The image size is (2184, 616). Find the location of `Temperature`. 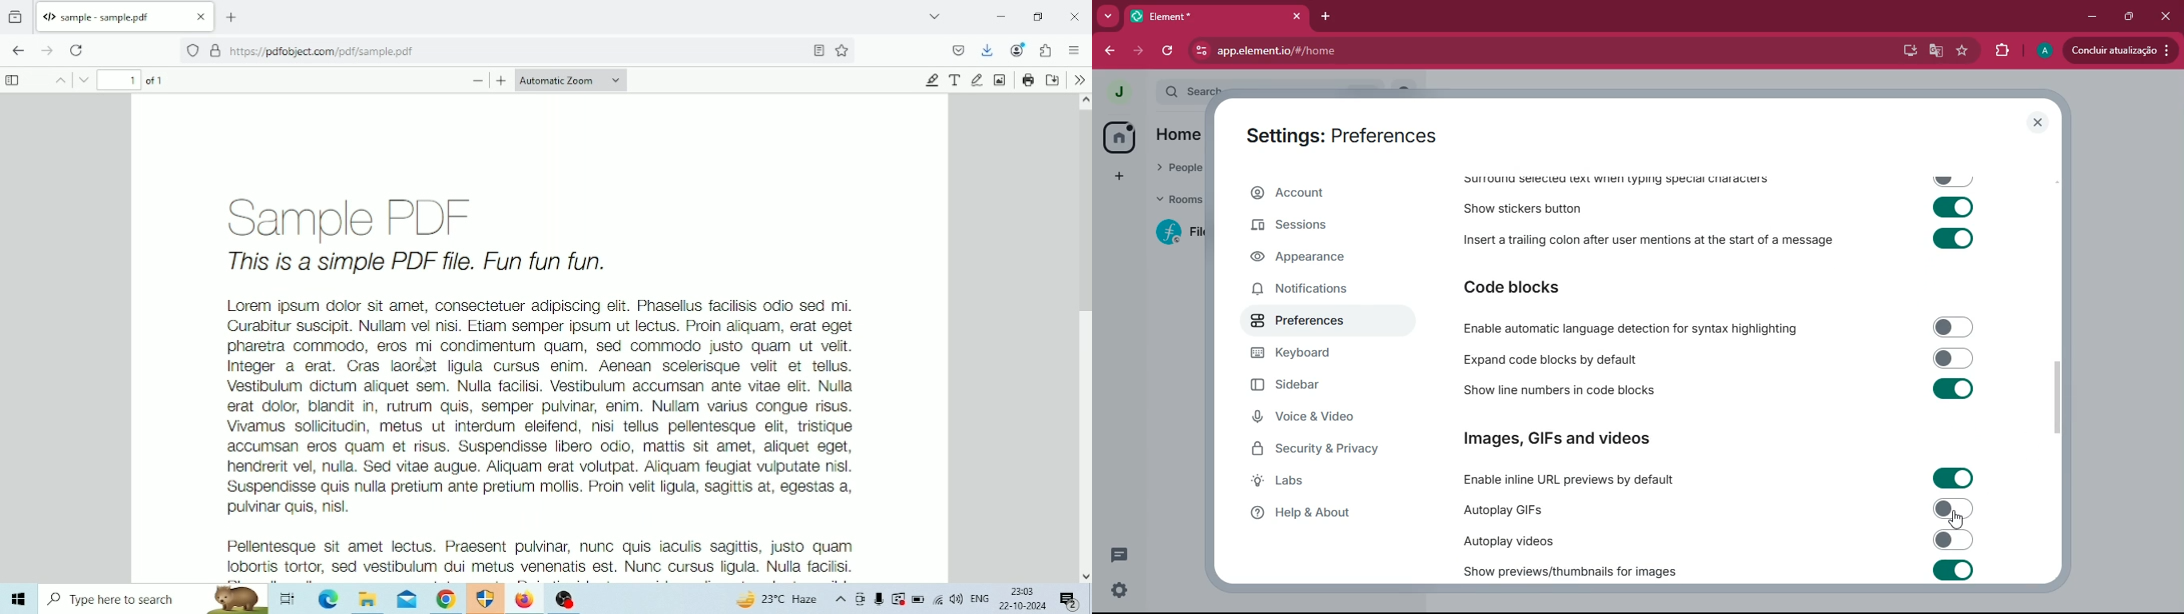

Temperature is located at coordinates (776, 599).